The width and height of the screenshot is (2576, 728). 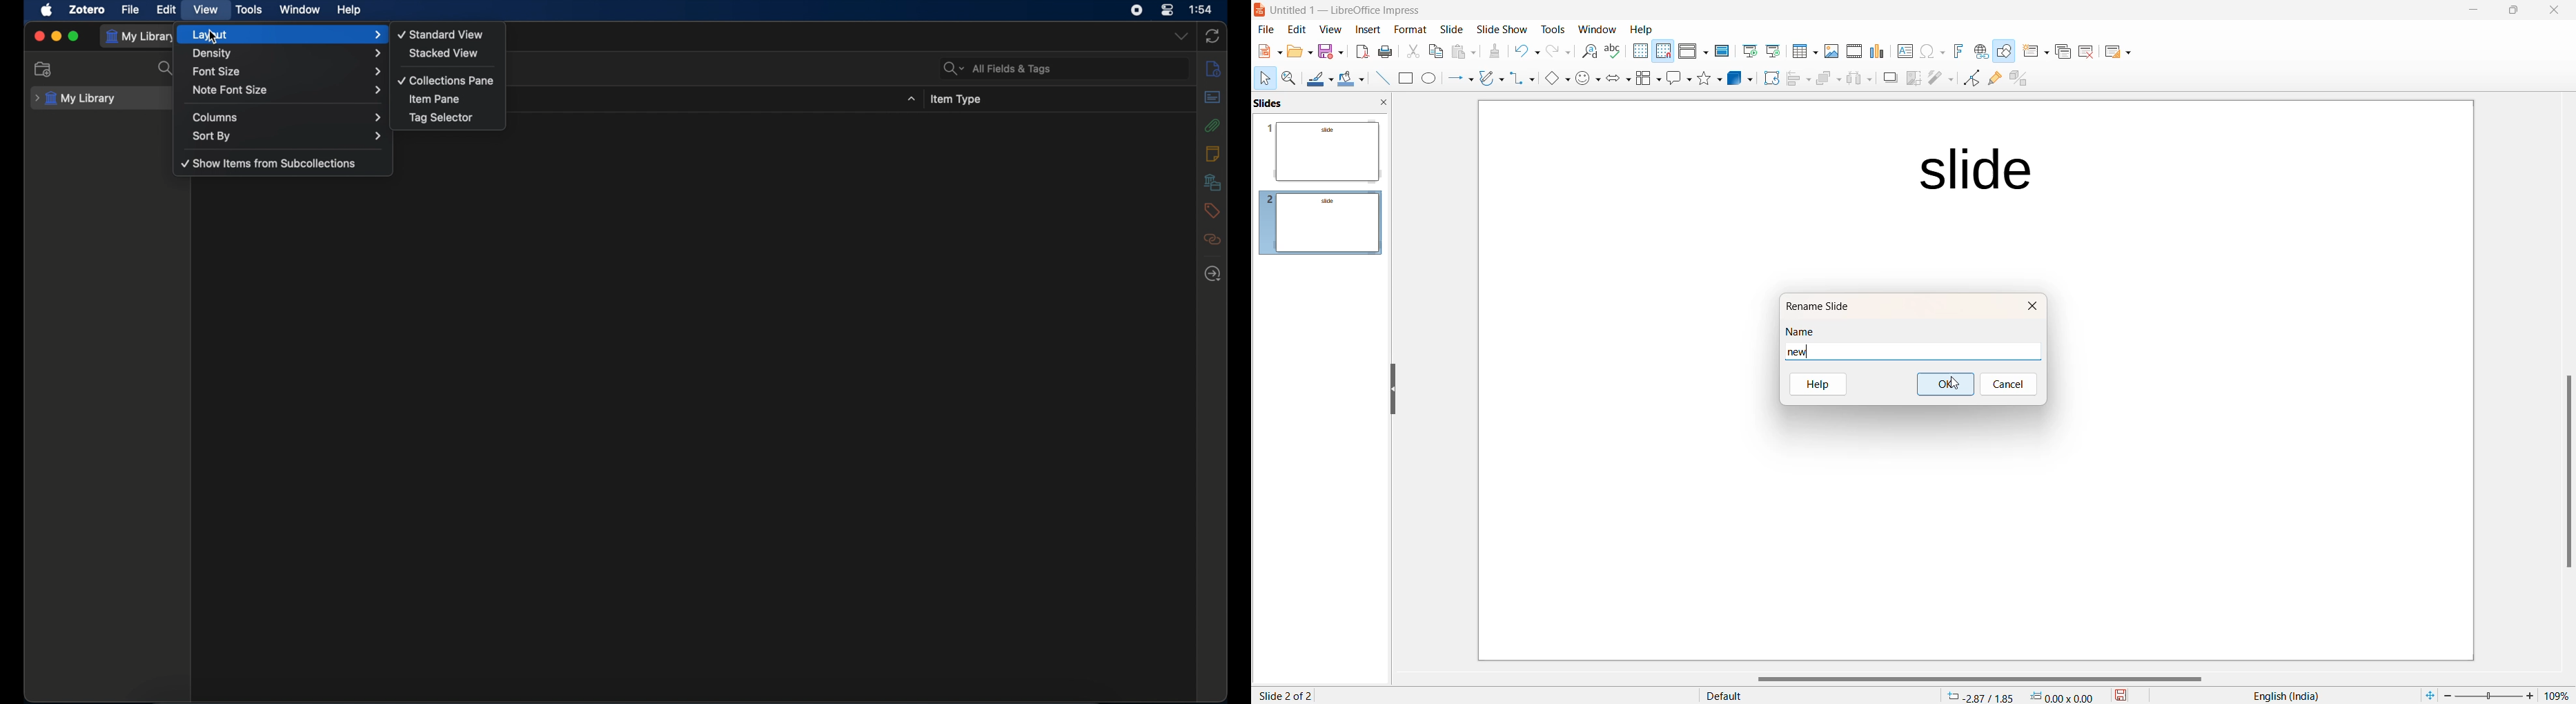 I want to click on Export as PDF, so click(x=1360, y=52).